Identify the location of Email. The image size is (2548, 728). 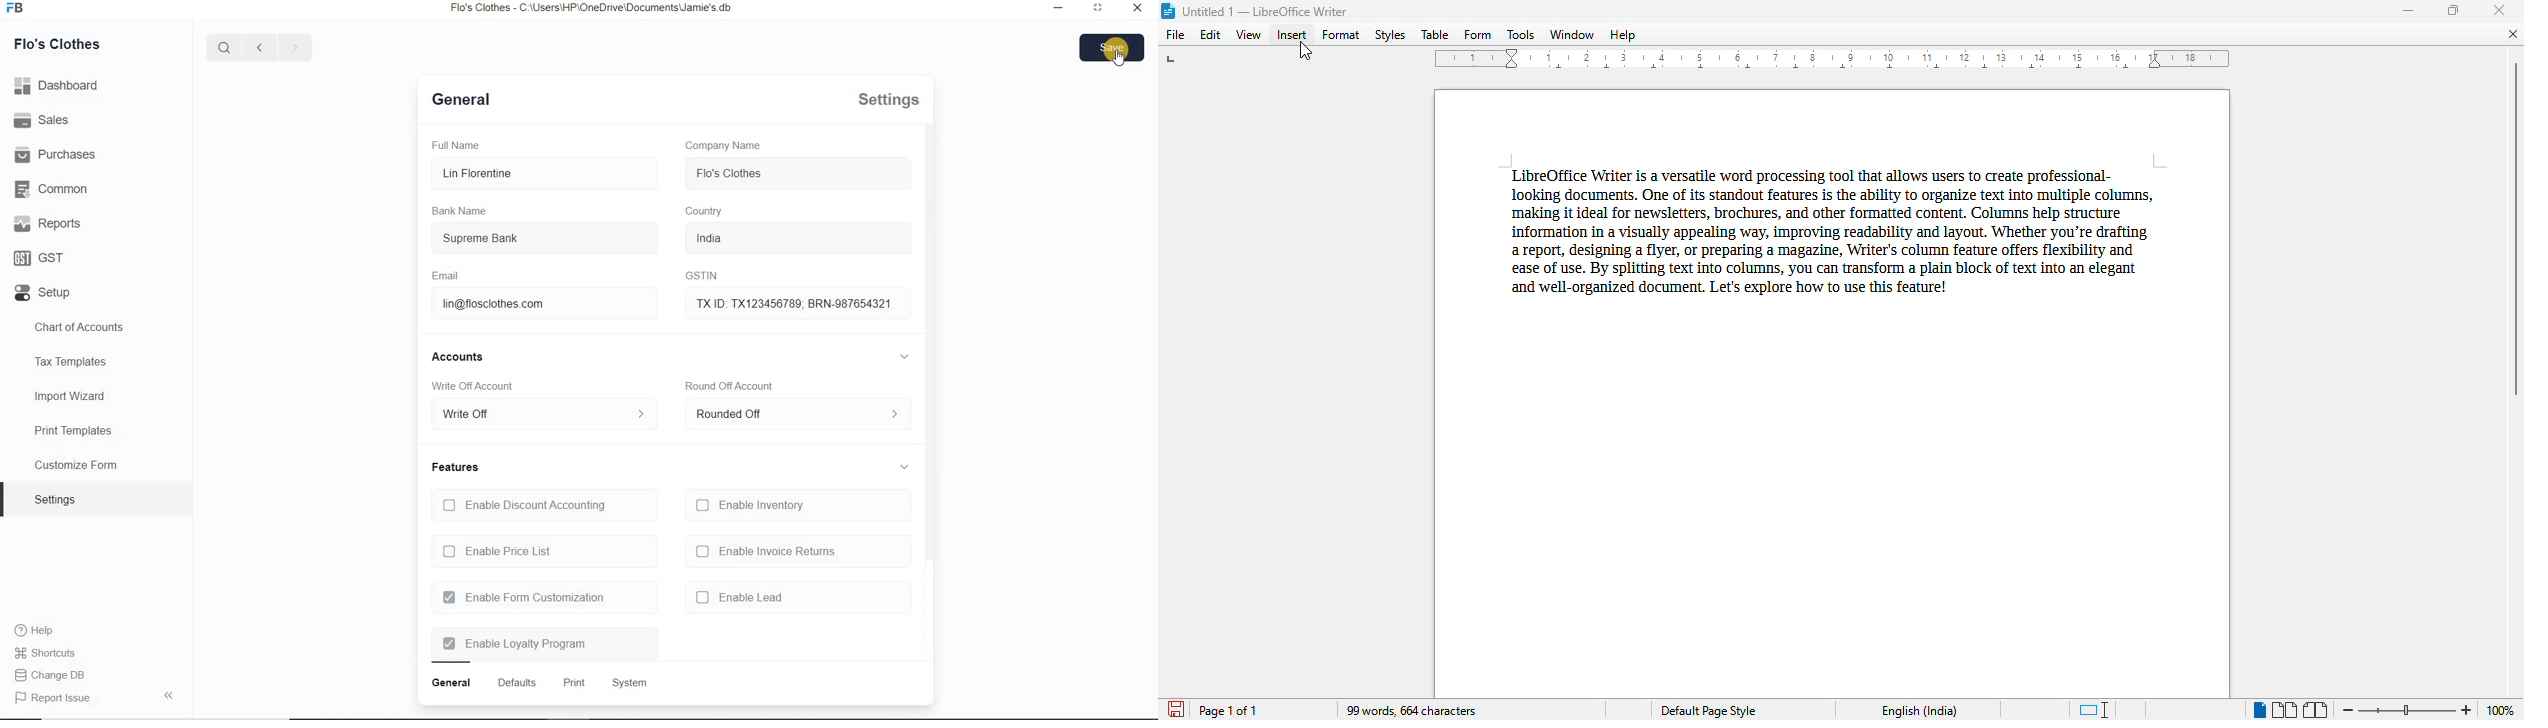
(448, 276).